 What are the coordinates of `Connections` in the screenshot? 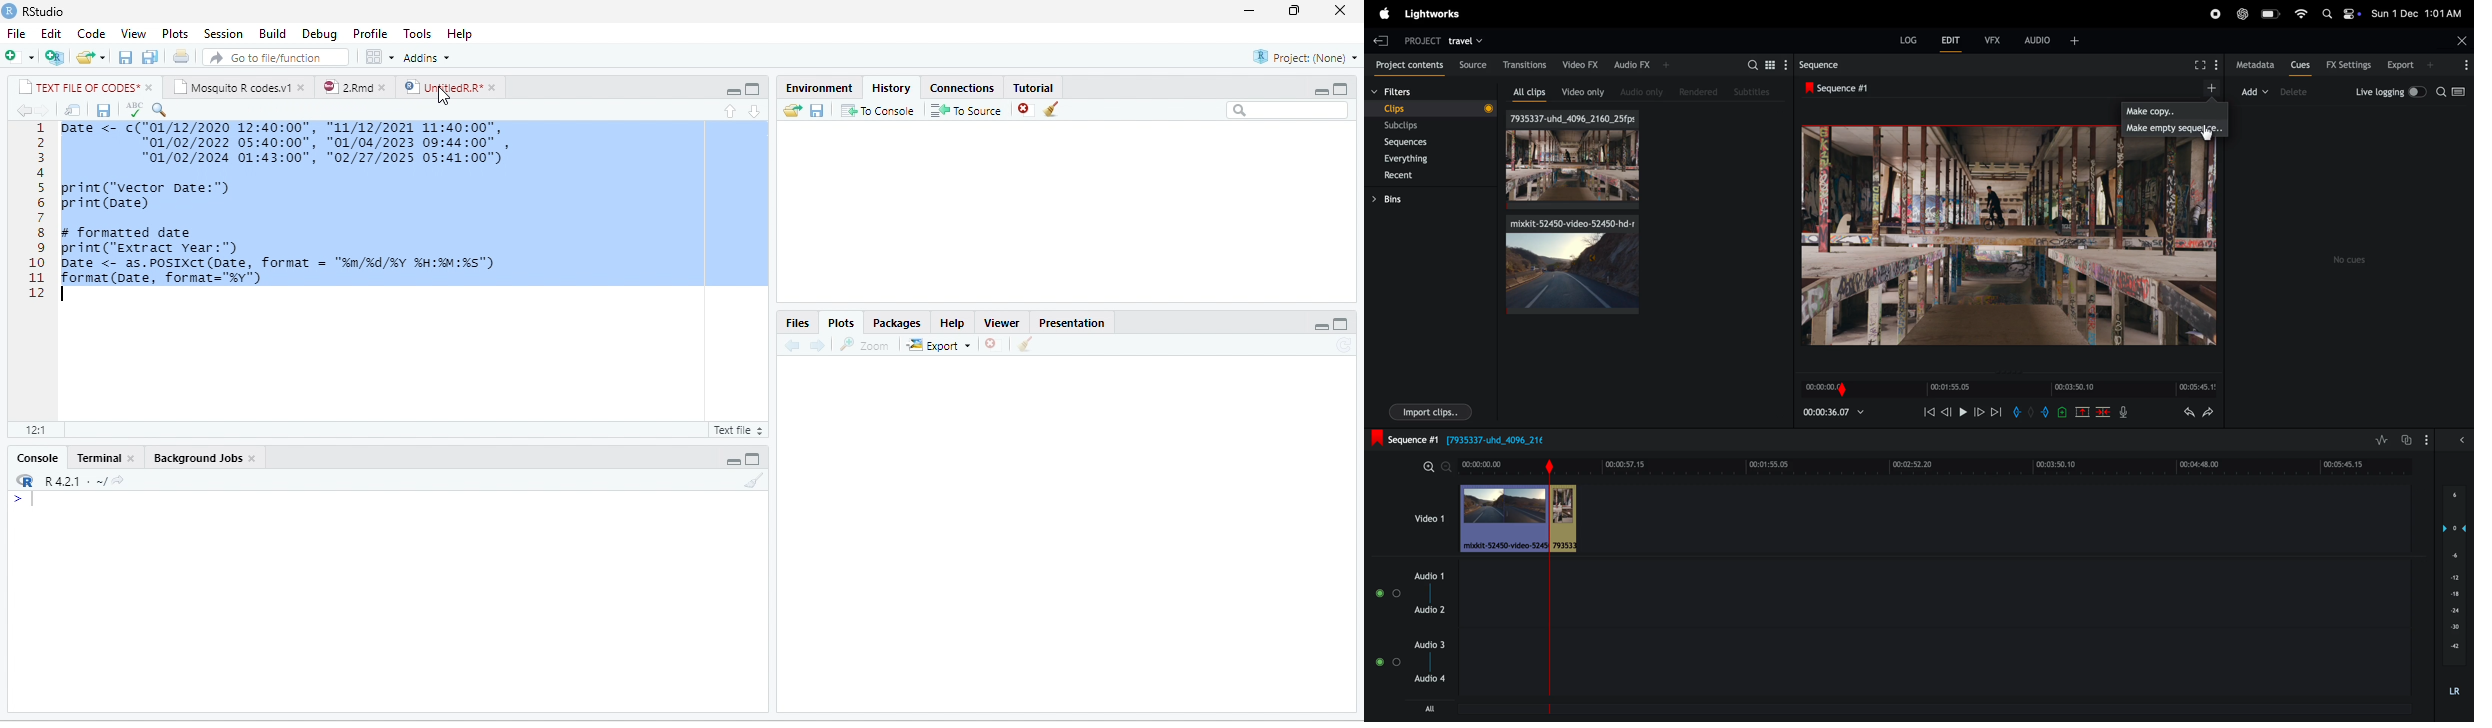 It's located at (963, 89).